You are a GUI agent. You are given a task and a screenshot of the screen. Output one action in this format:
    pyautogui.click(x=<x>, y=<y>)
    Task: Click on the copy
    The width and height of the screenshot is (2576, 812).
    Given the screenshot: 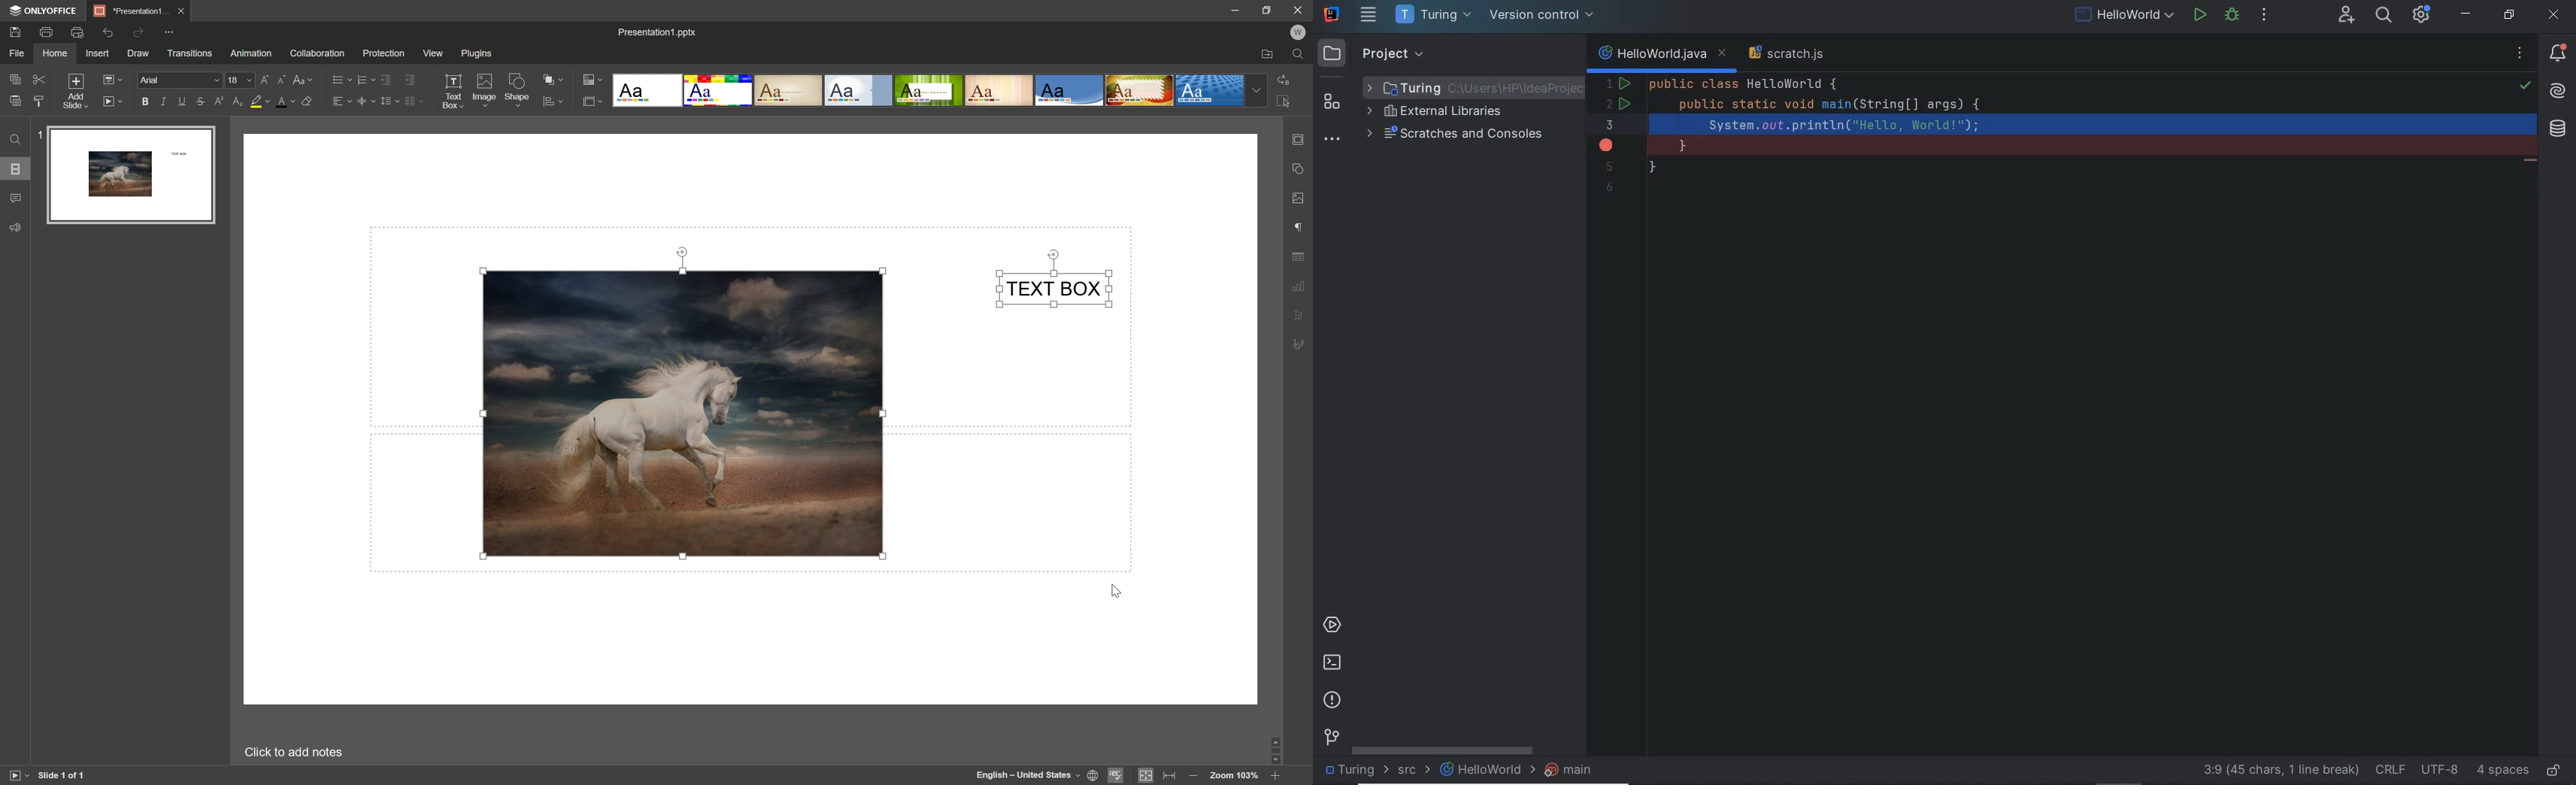 What is the action you would take?
    pyautogui.click(x=15, y=78)
    